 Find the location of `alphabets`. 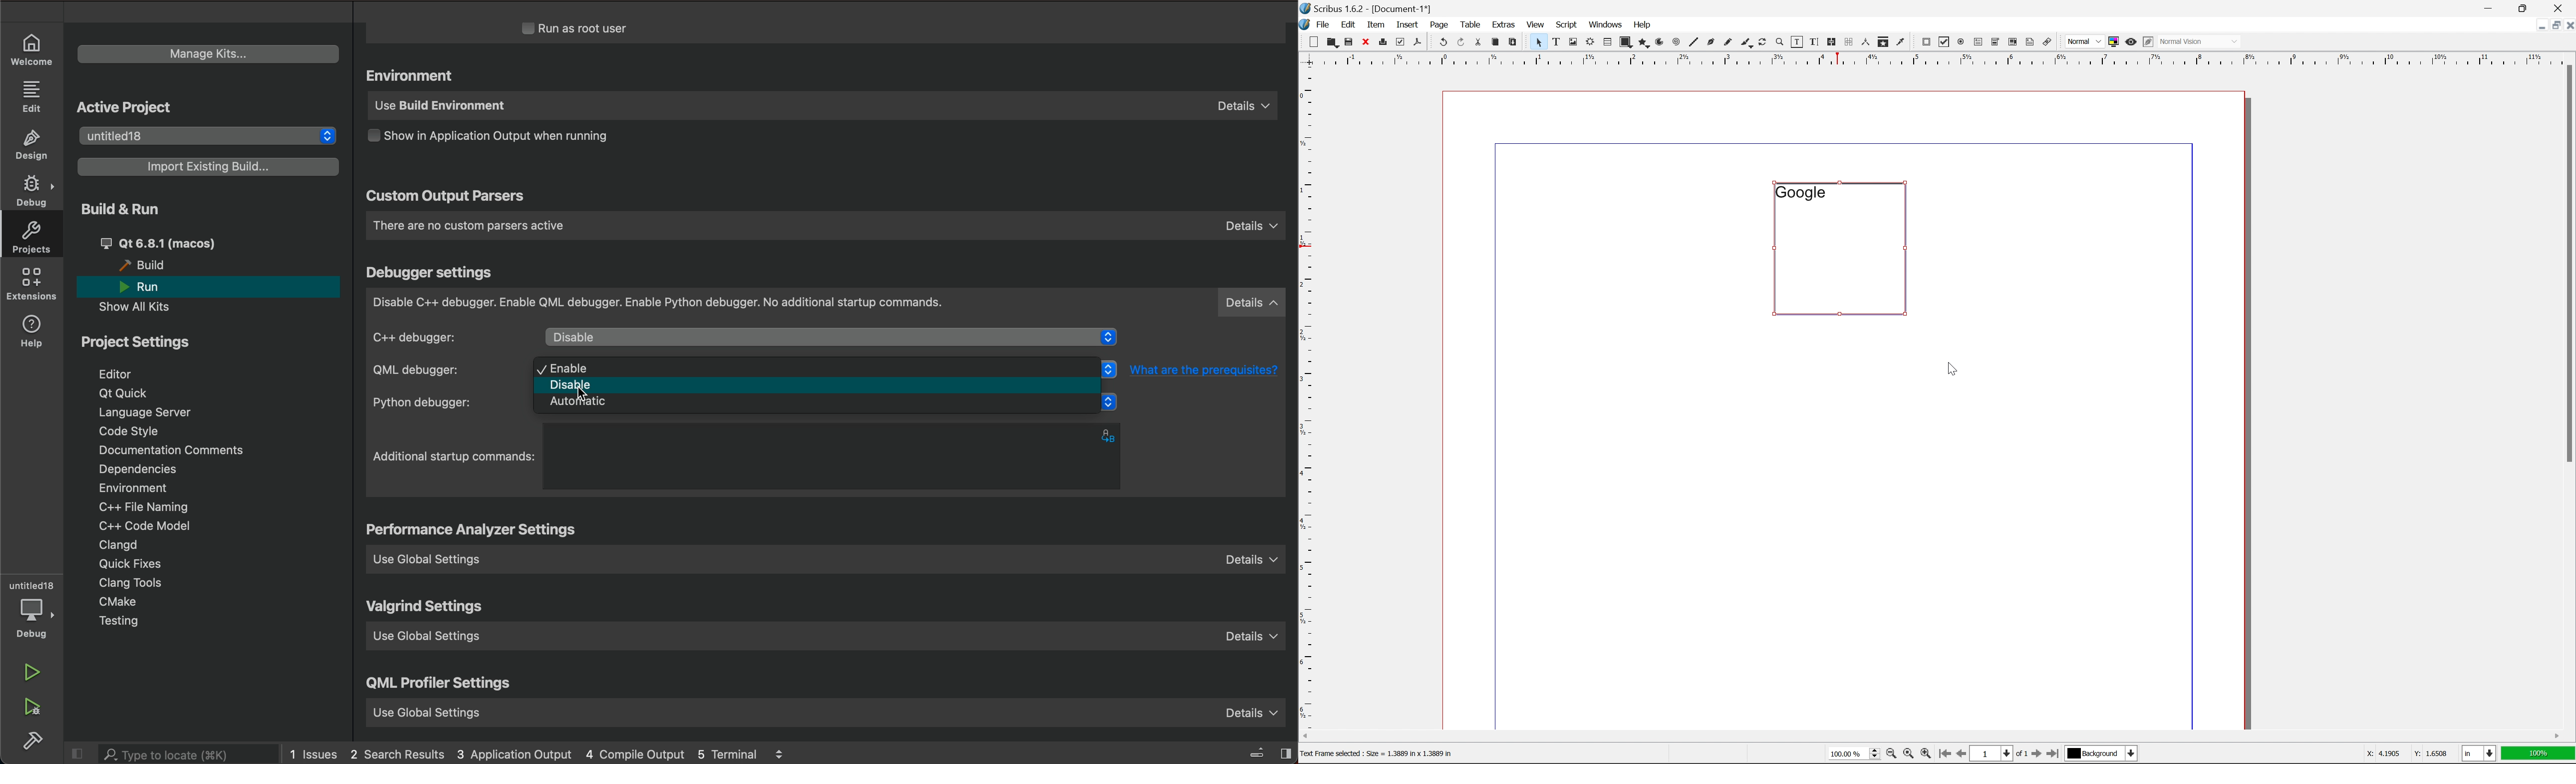

alphabets is located at coordinates (1111, 435).